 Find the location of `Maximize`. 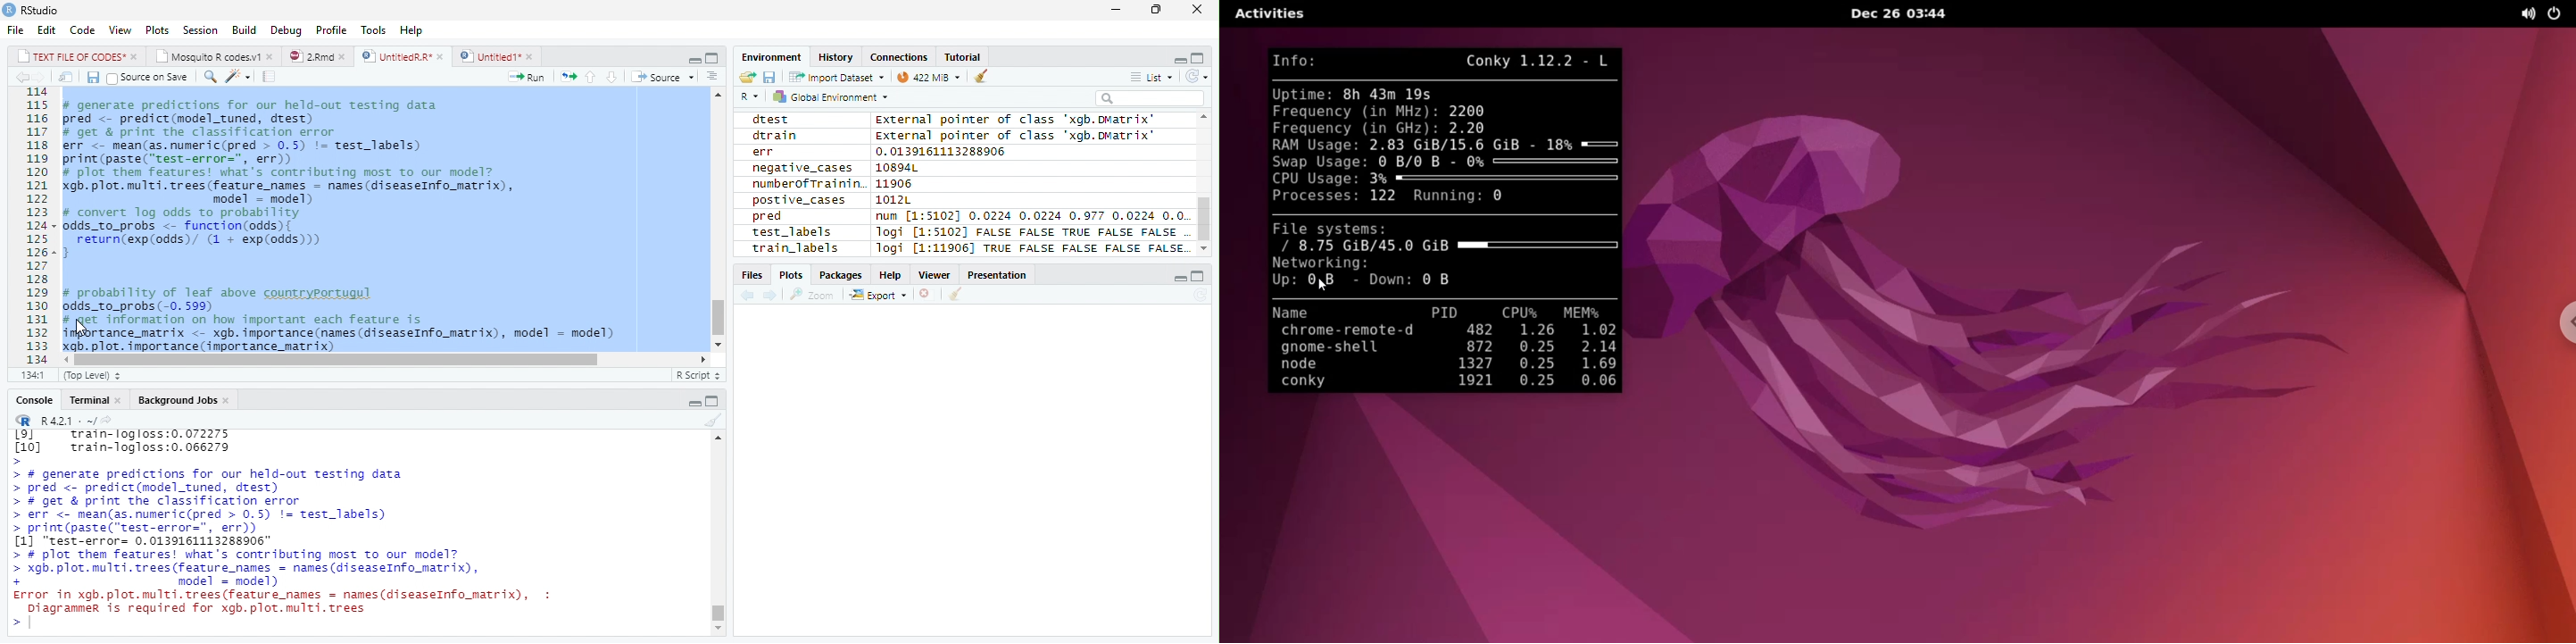

Maximize is located at coordinates (715, 399).